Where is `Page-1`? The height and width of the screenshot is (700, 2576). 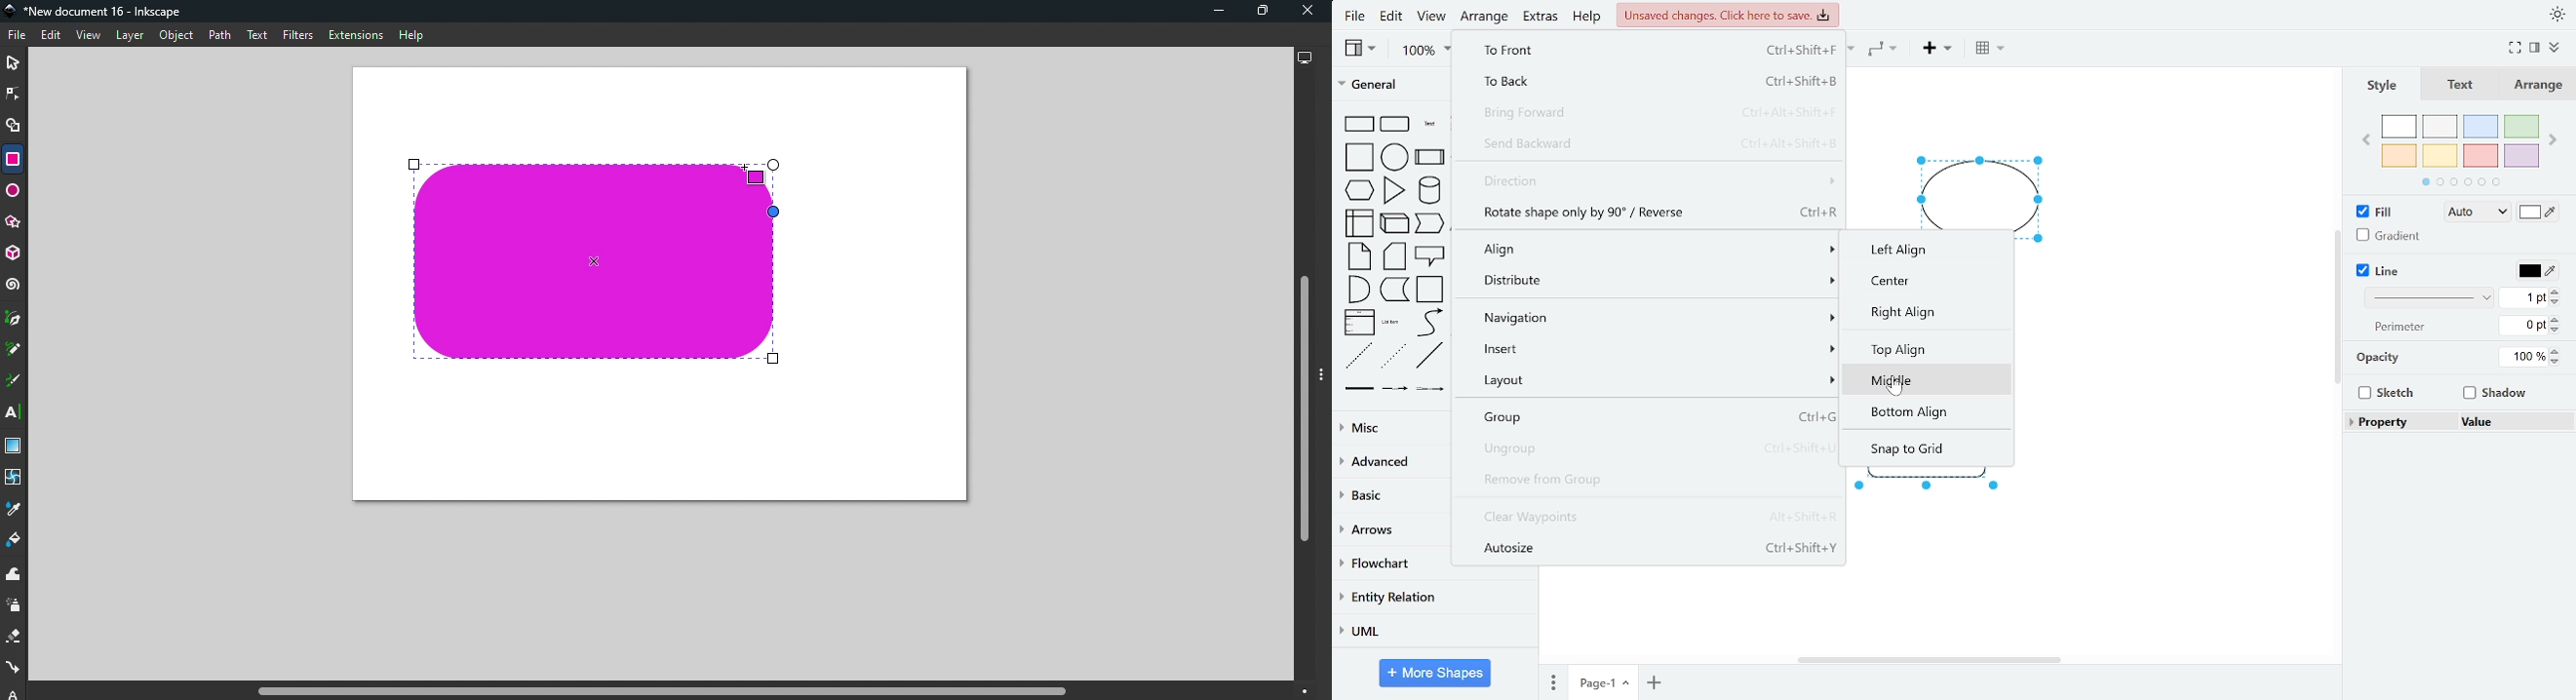 Page-1 is located at coordinates (1603, 682).